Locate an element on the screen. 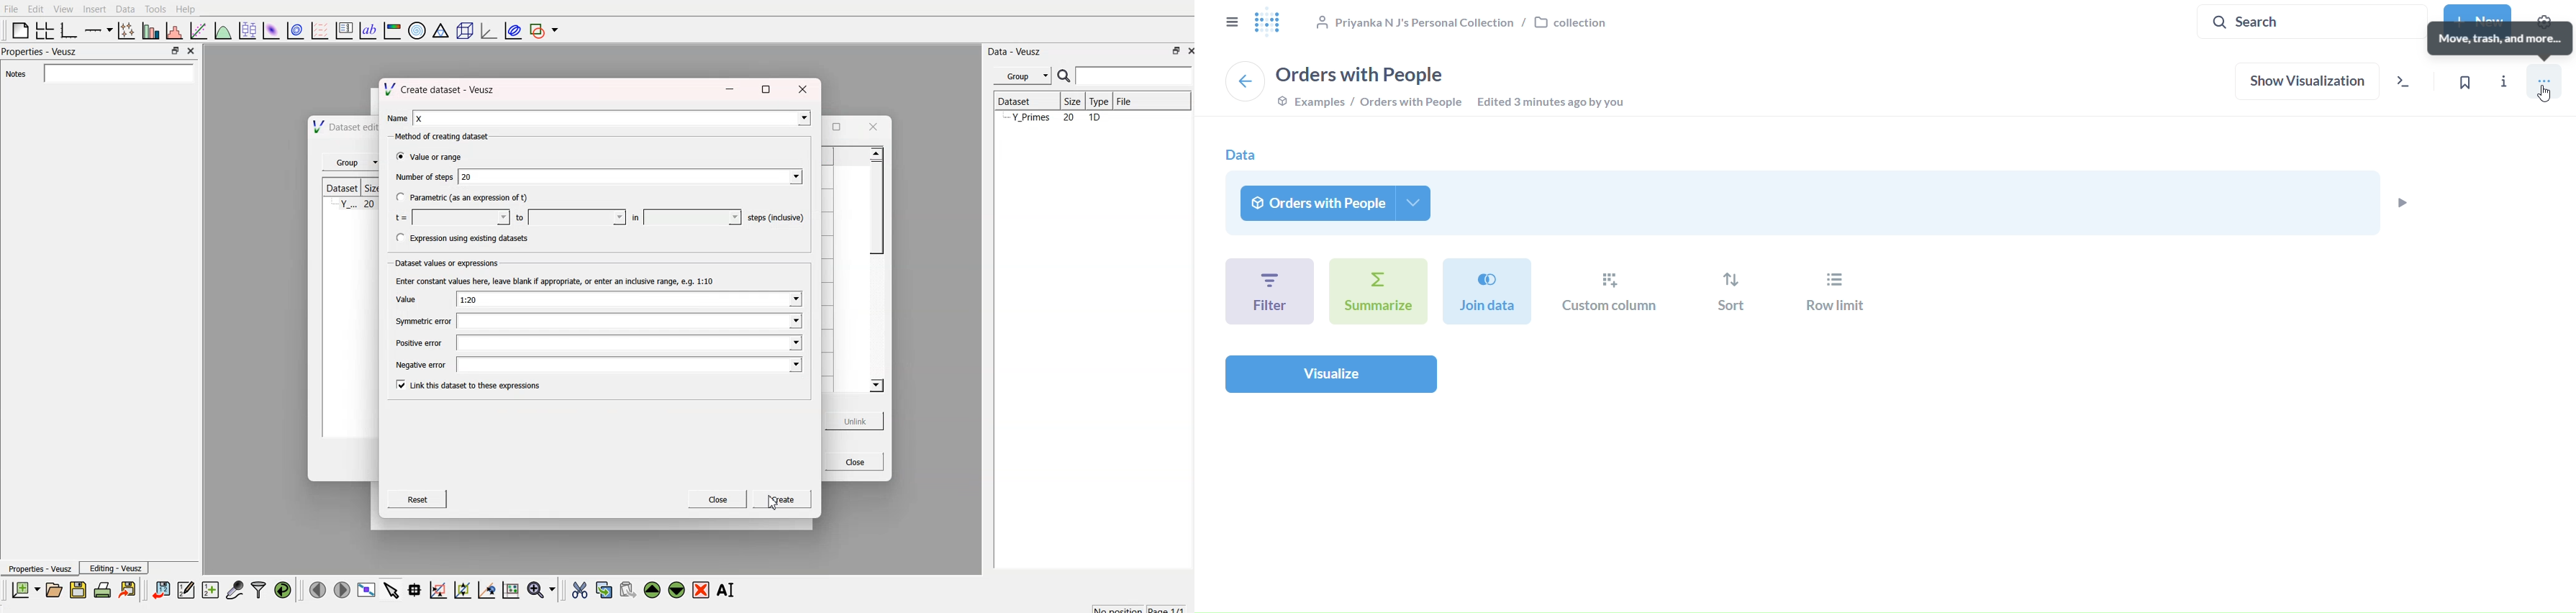 The width and height of the screenshot is (2576, 616). move down the widget  is located at coordinates (675, 590).